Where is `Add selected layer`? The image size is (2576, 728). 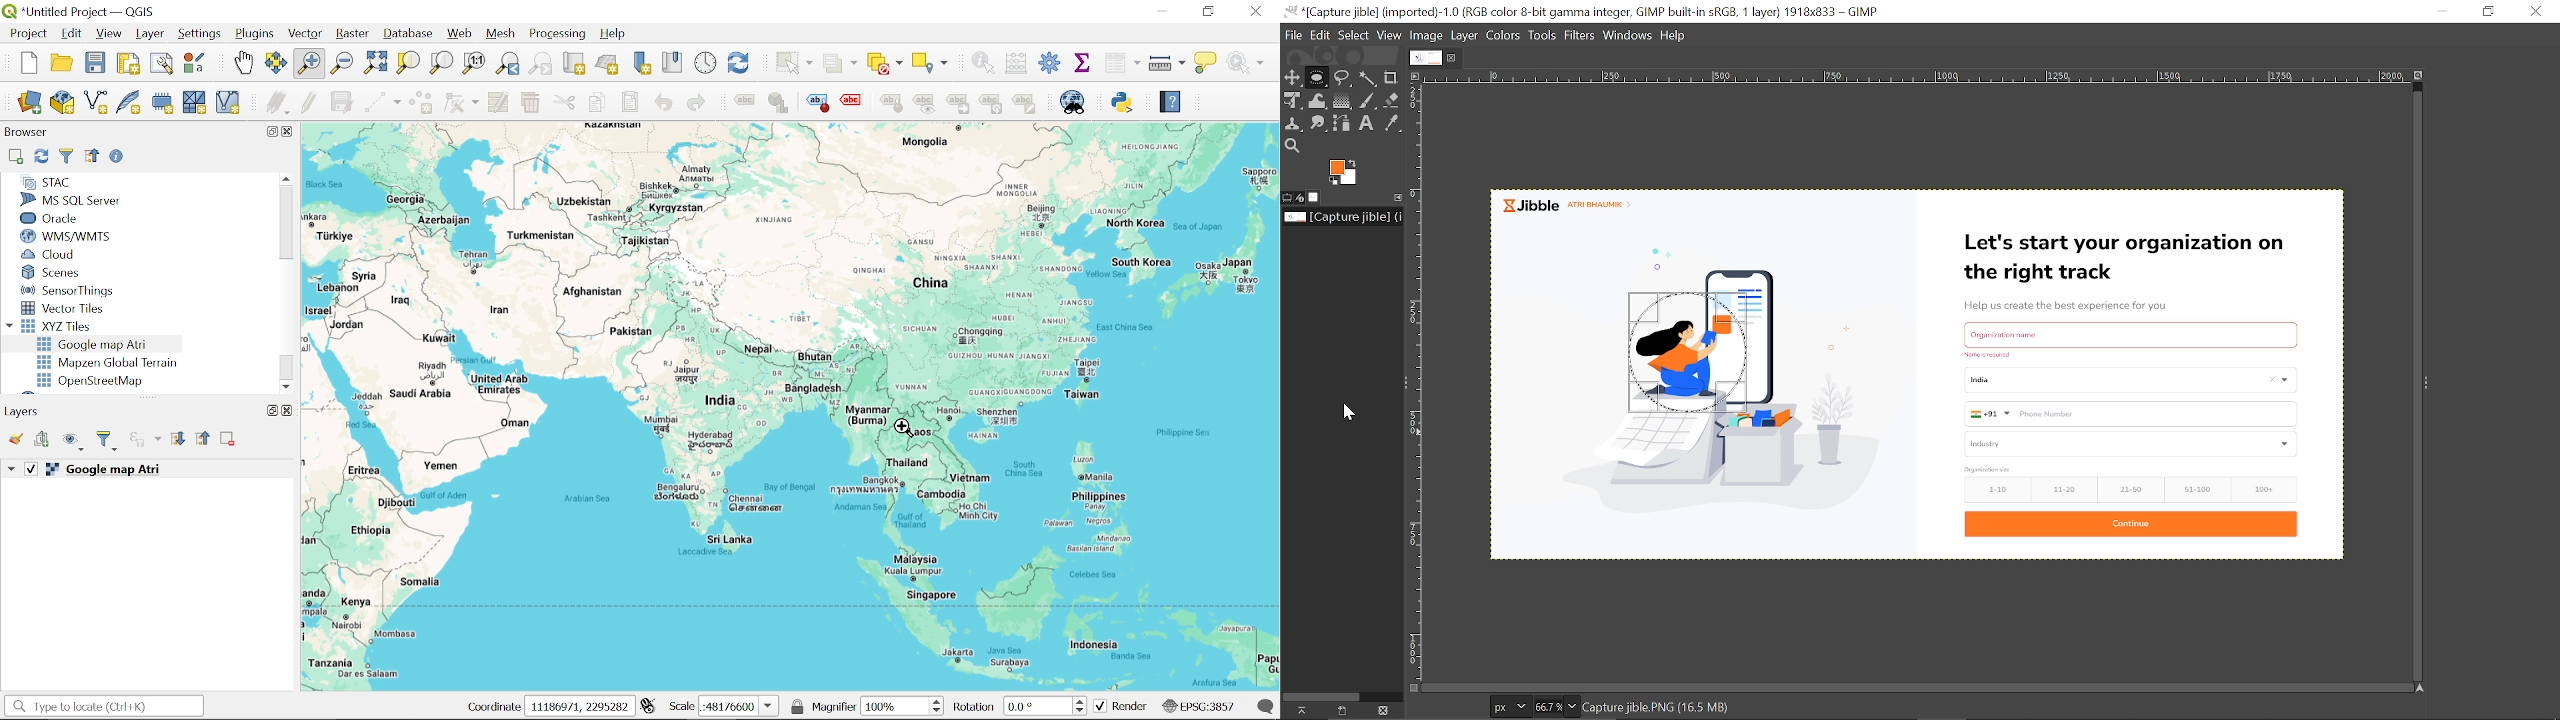 Add selected layer is located at coordinates (14, 157).